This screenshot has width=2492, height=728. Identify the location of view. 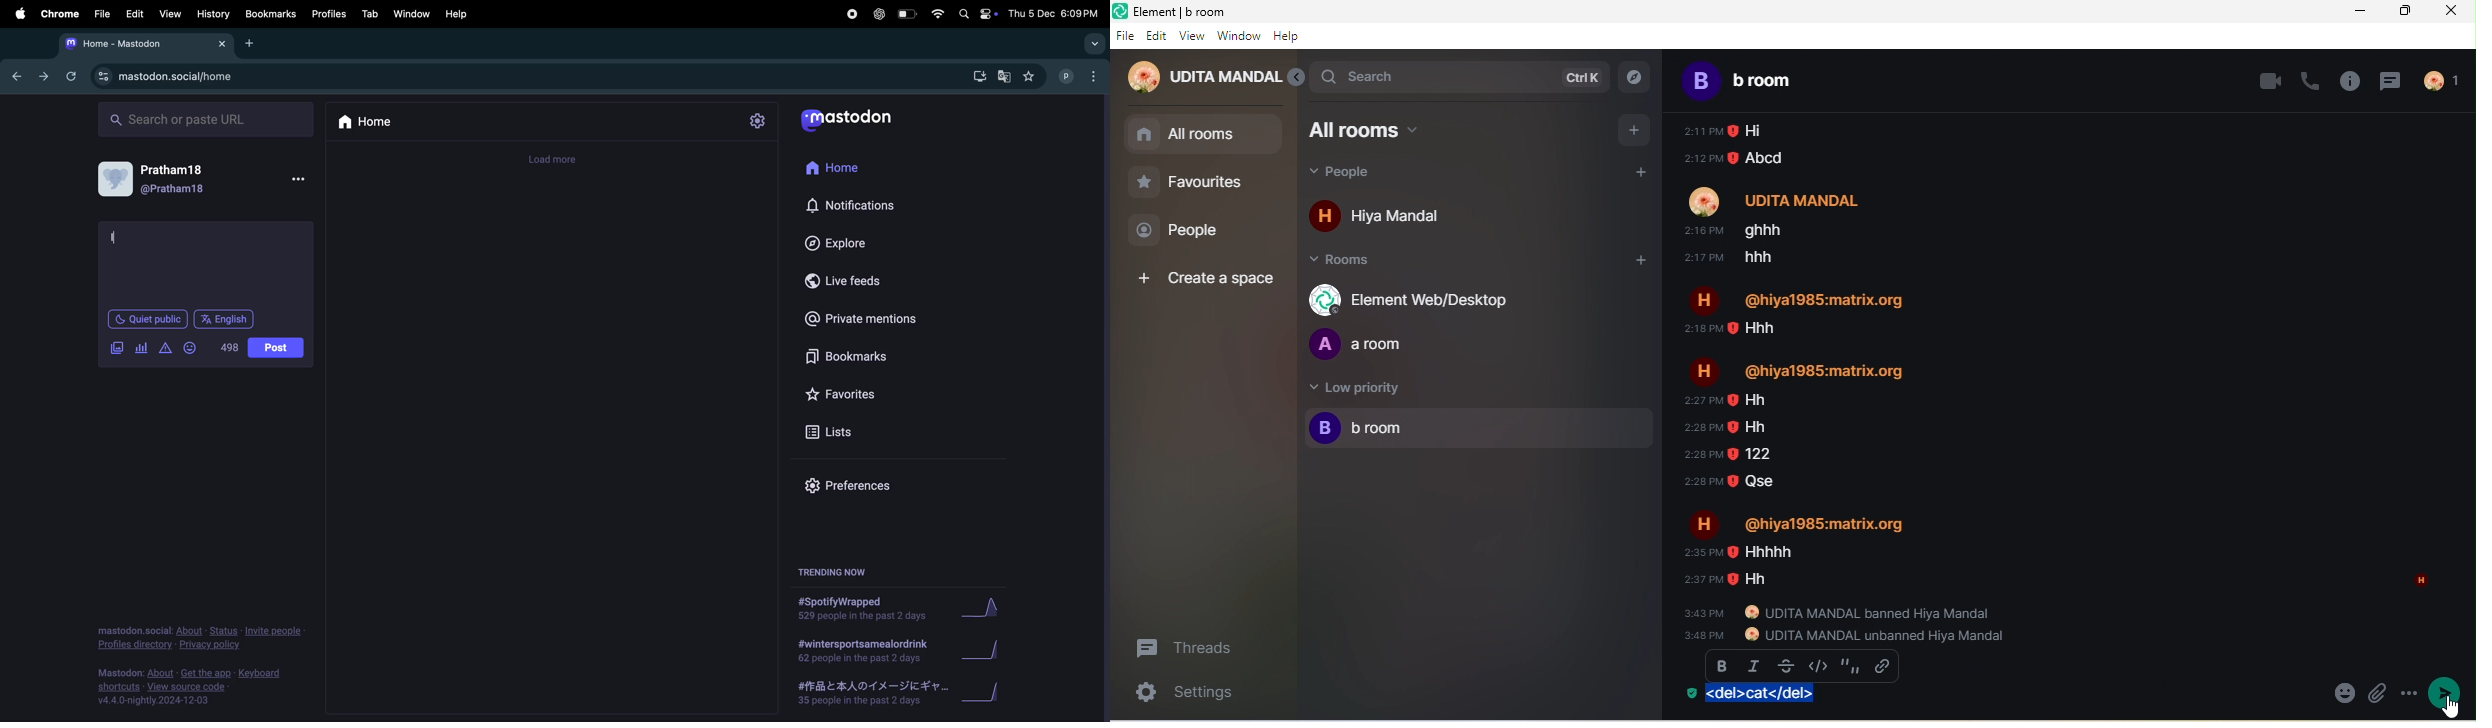
(1192, 36).